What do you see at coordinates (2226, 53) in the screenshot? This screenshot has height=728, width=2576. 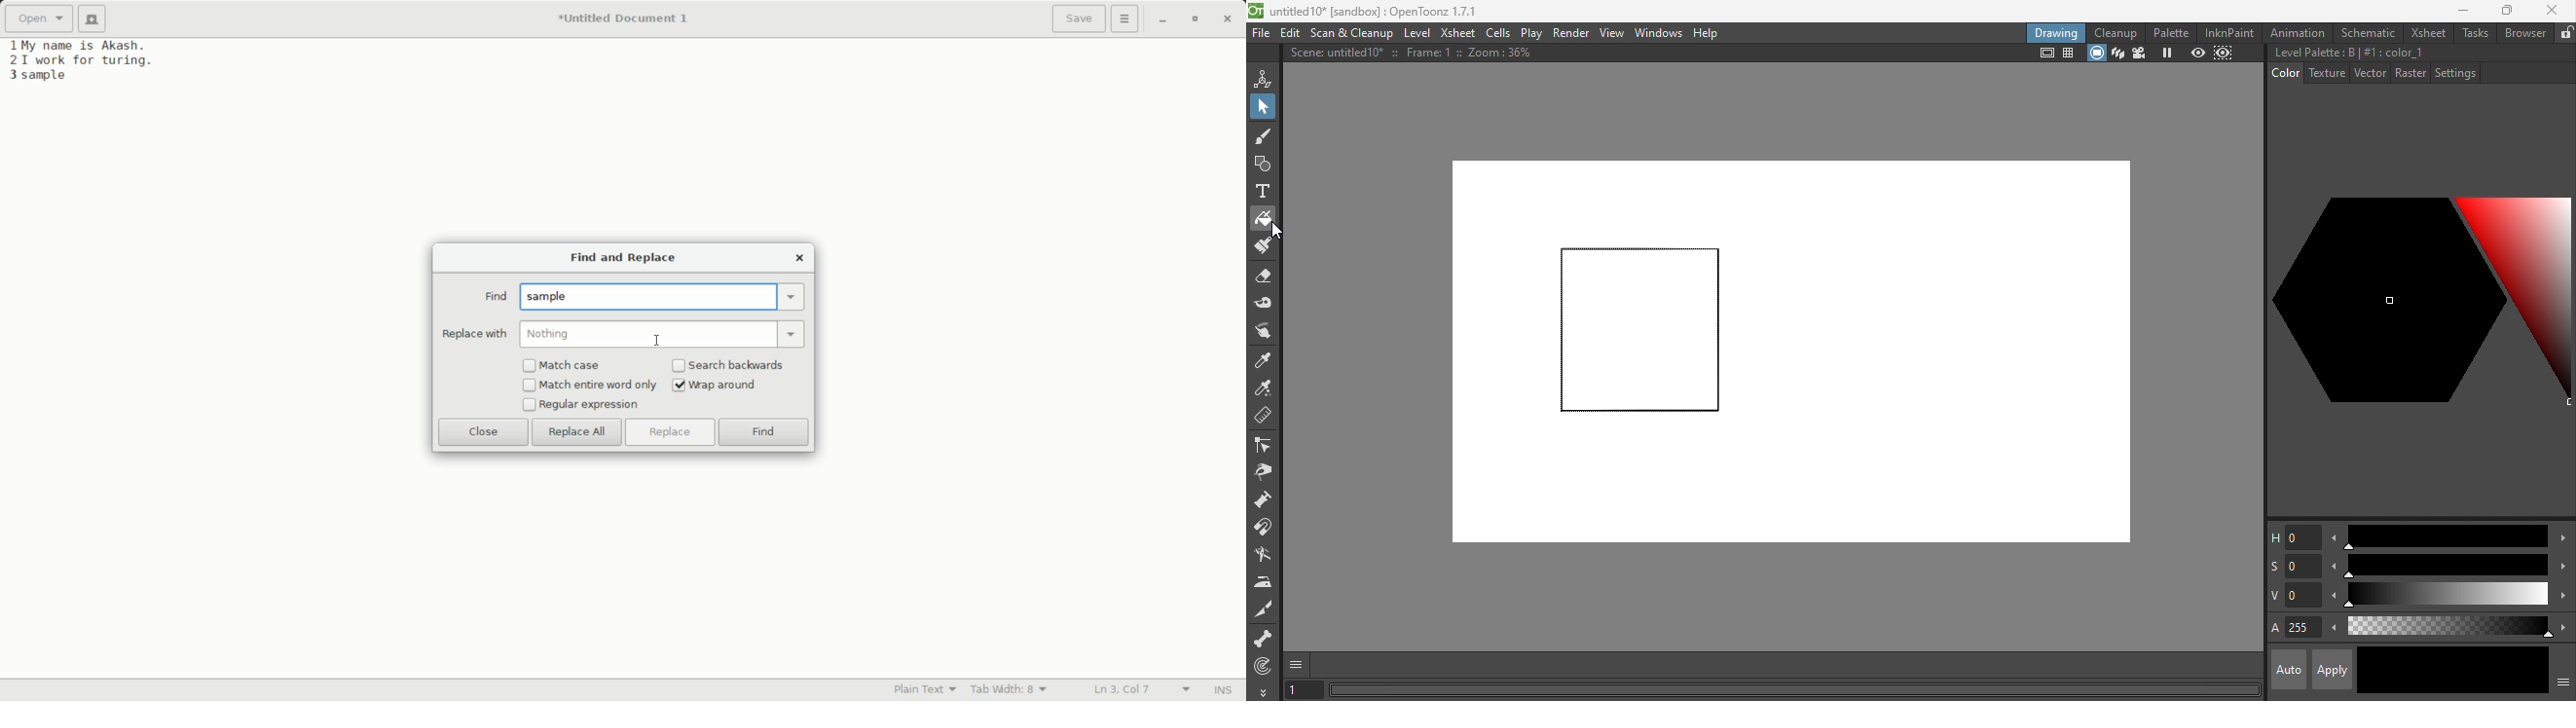 I see `Sub-camera view` at bounding box center [2226, 53].